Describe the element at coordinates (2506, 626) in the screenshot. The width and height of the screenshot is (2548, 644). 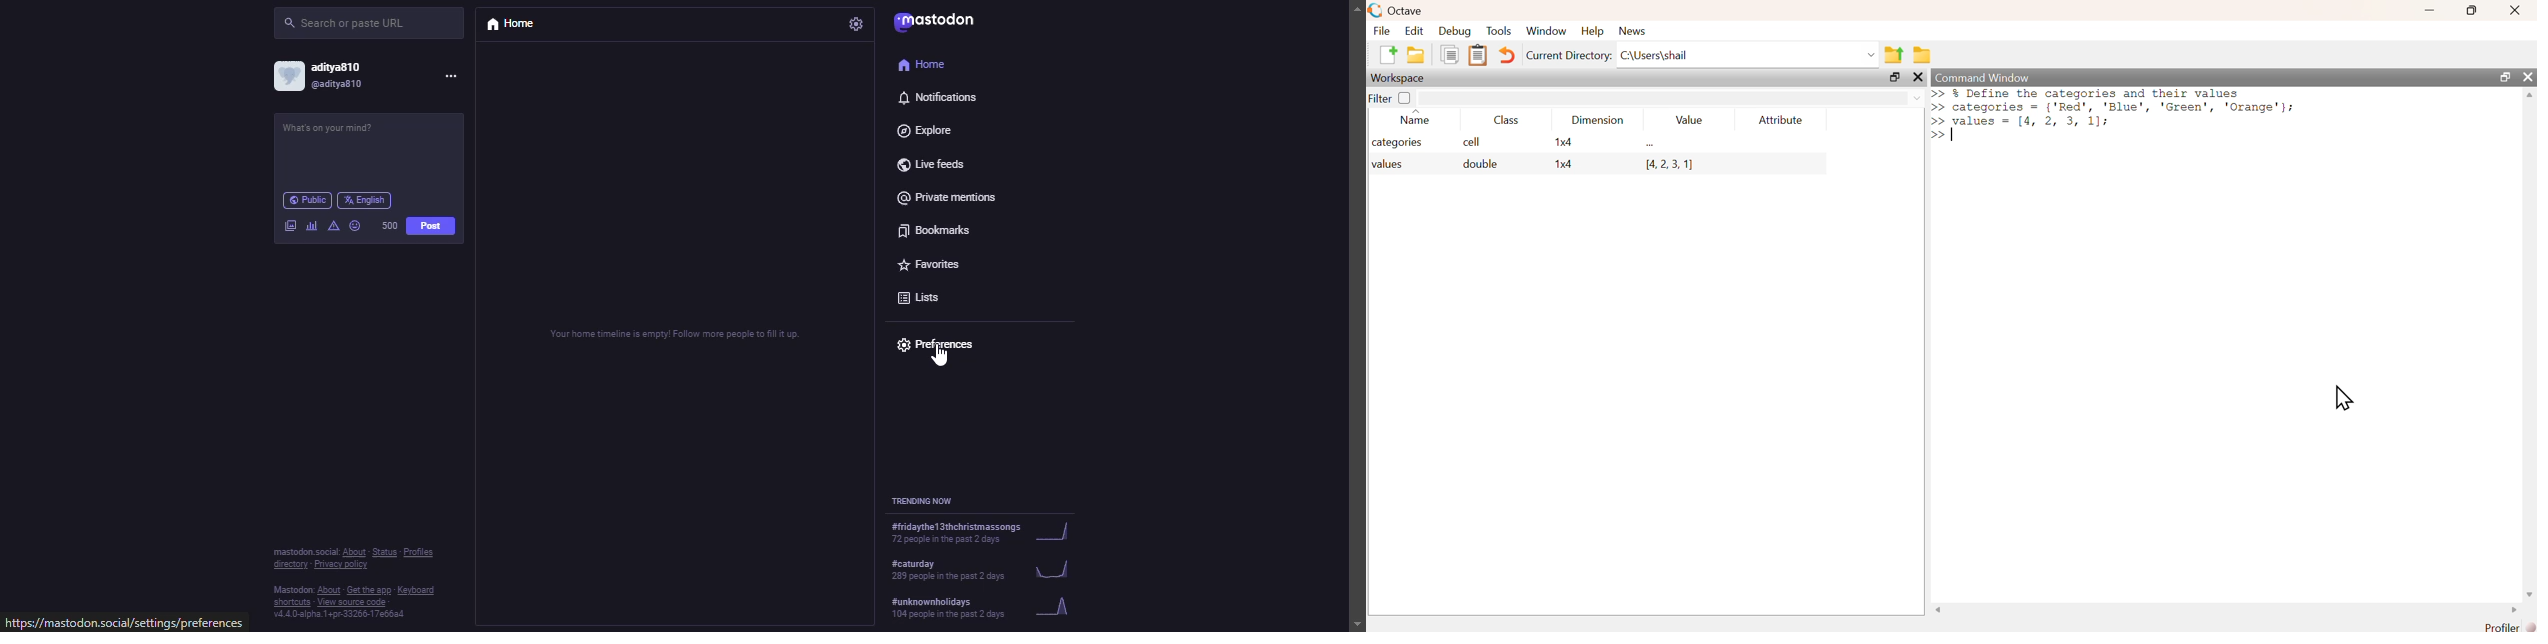
I see `Profiler` at that location.